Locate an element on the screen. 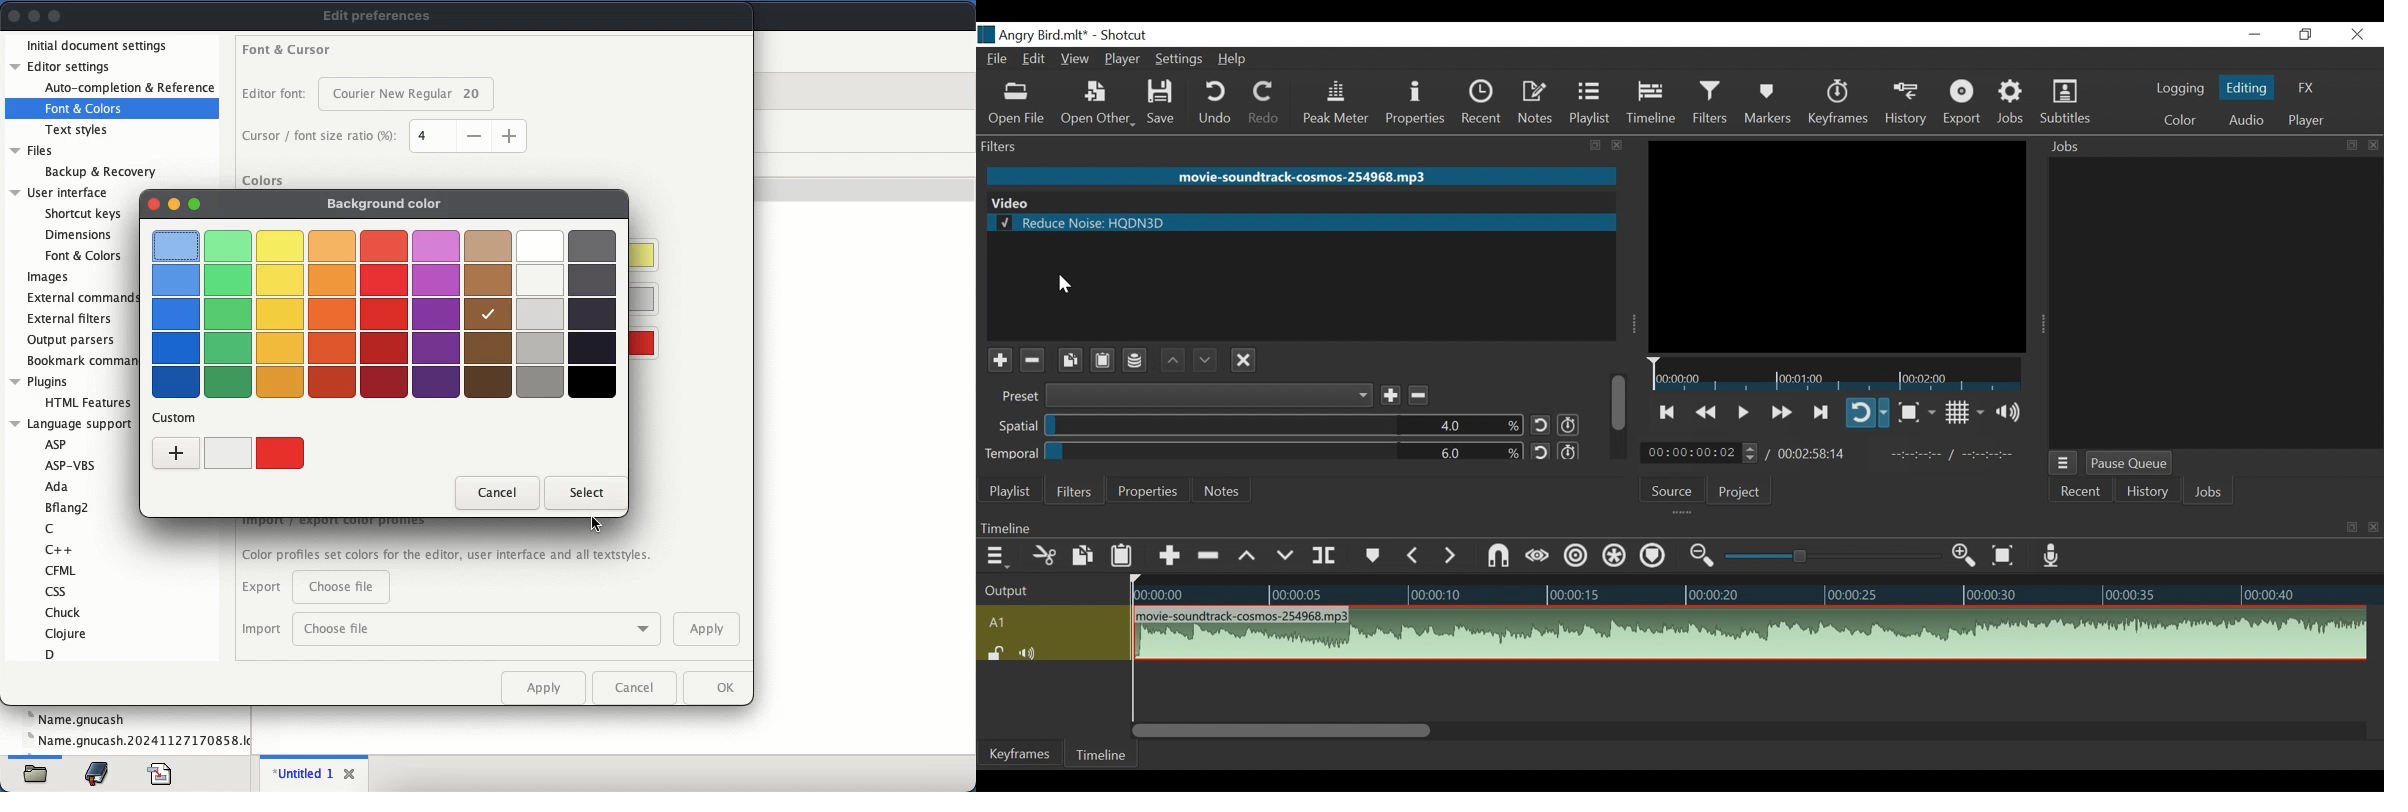 The width and height of the screenshot is (2408, 812). Audio track clip is located at coordinates (1749, 634).